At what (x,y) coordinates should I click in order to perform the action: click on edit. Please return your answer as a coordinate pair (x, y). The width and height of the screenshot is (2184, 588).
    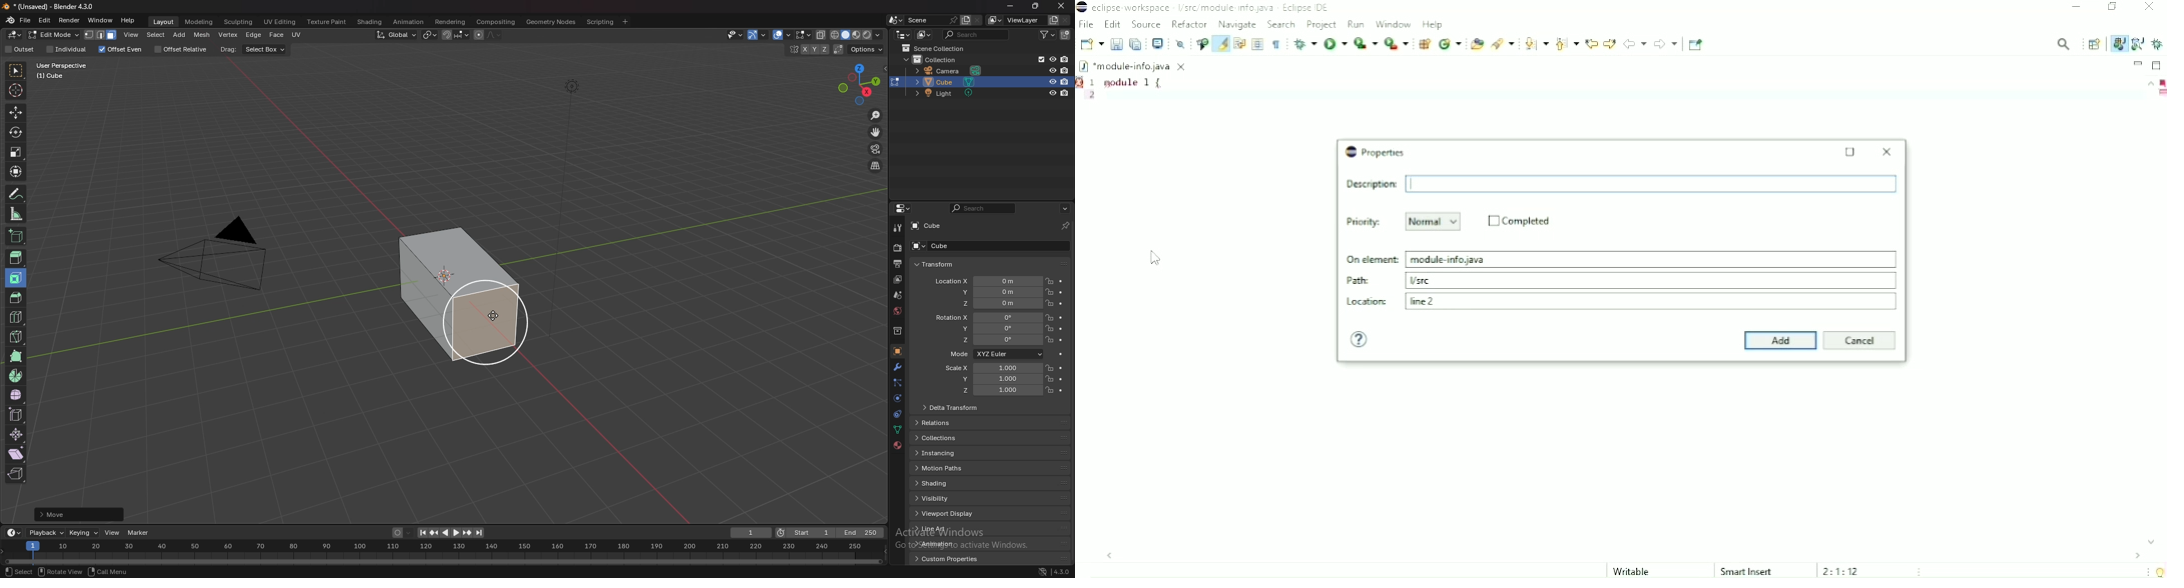
    Looking at the image, I should click on (45, 20).